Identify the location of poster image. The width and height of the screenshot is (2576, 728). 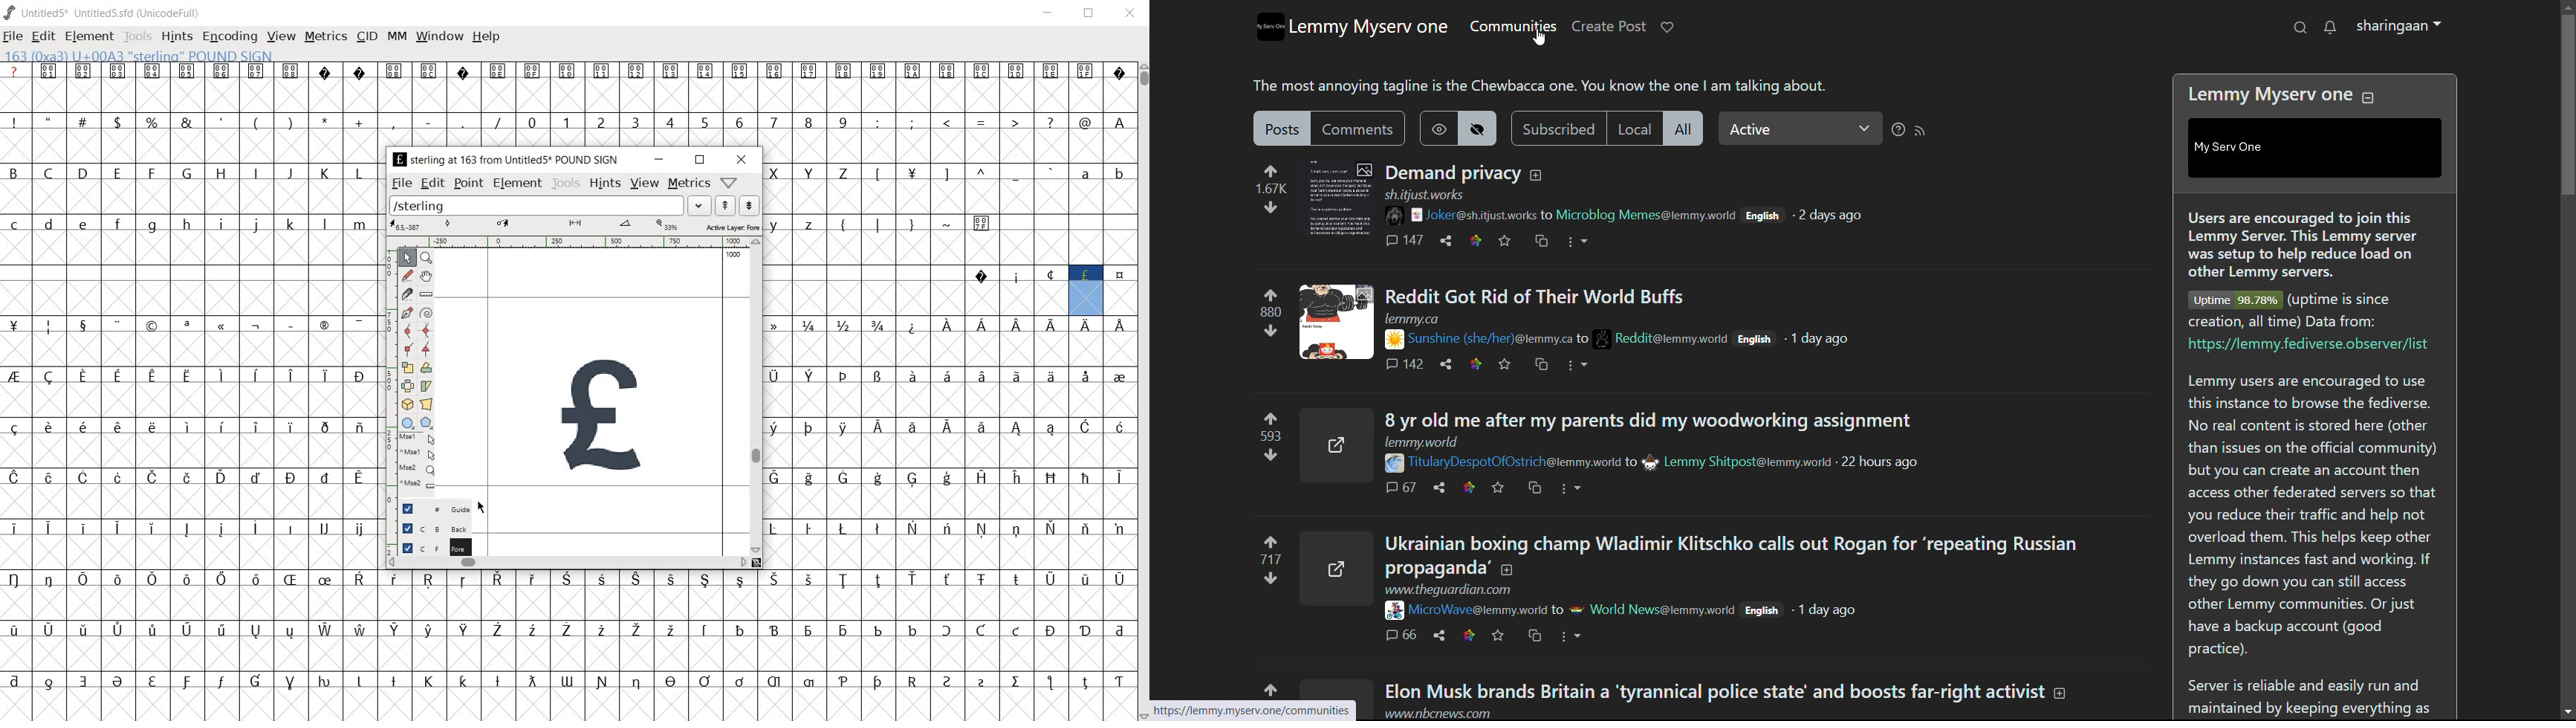
(1576, 609).